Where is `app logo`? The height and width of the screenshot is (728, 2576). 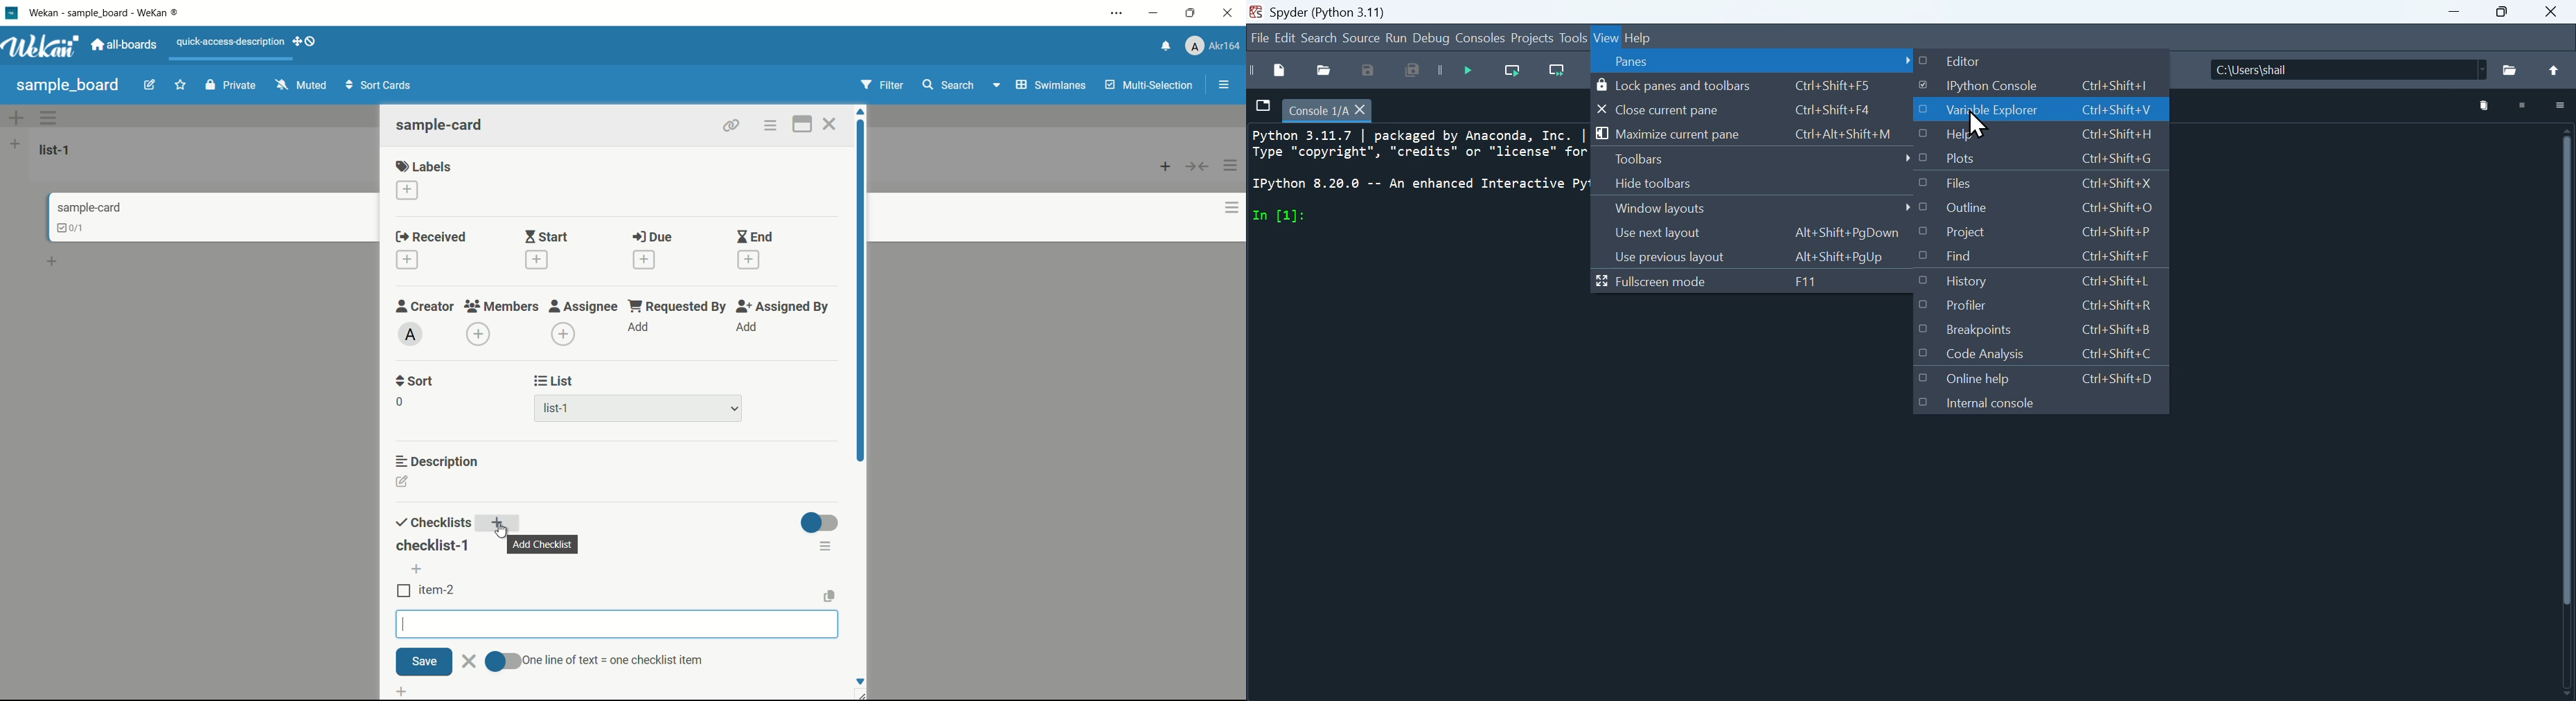
app logo is located at coordinates (40, 46).